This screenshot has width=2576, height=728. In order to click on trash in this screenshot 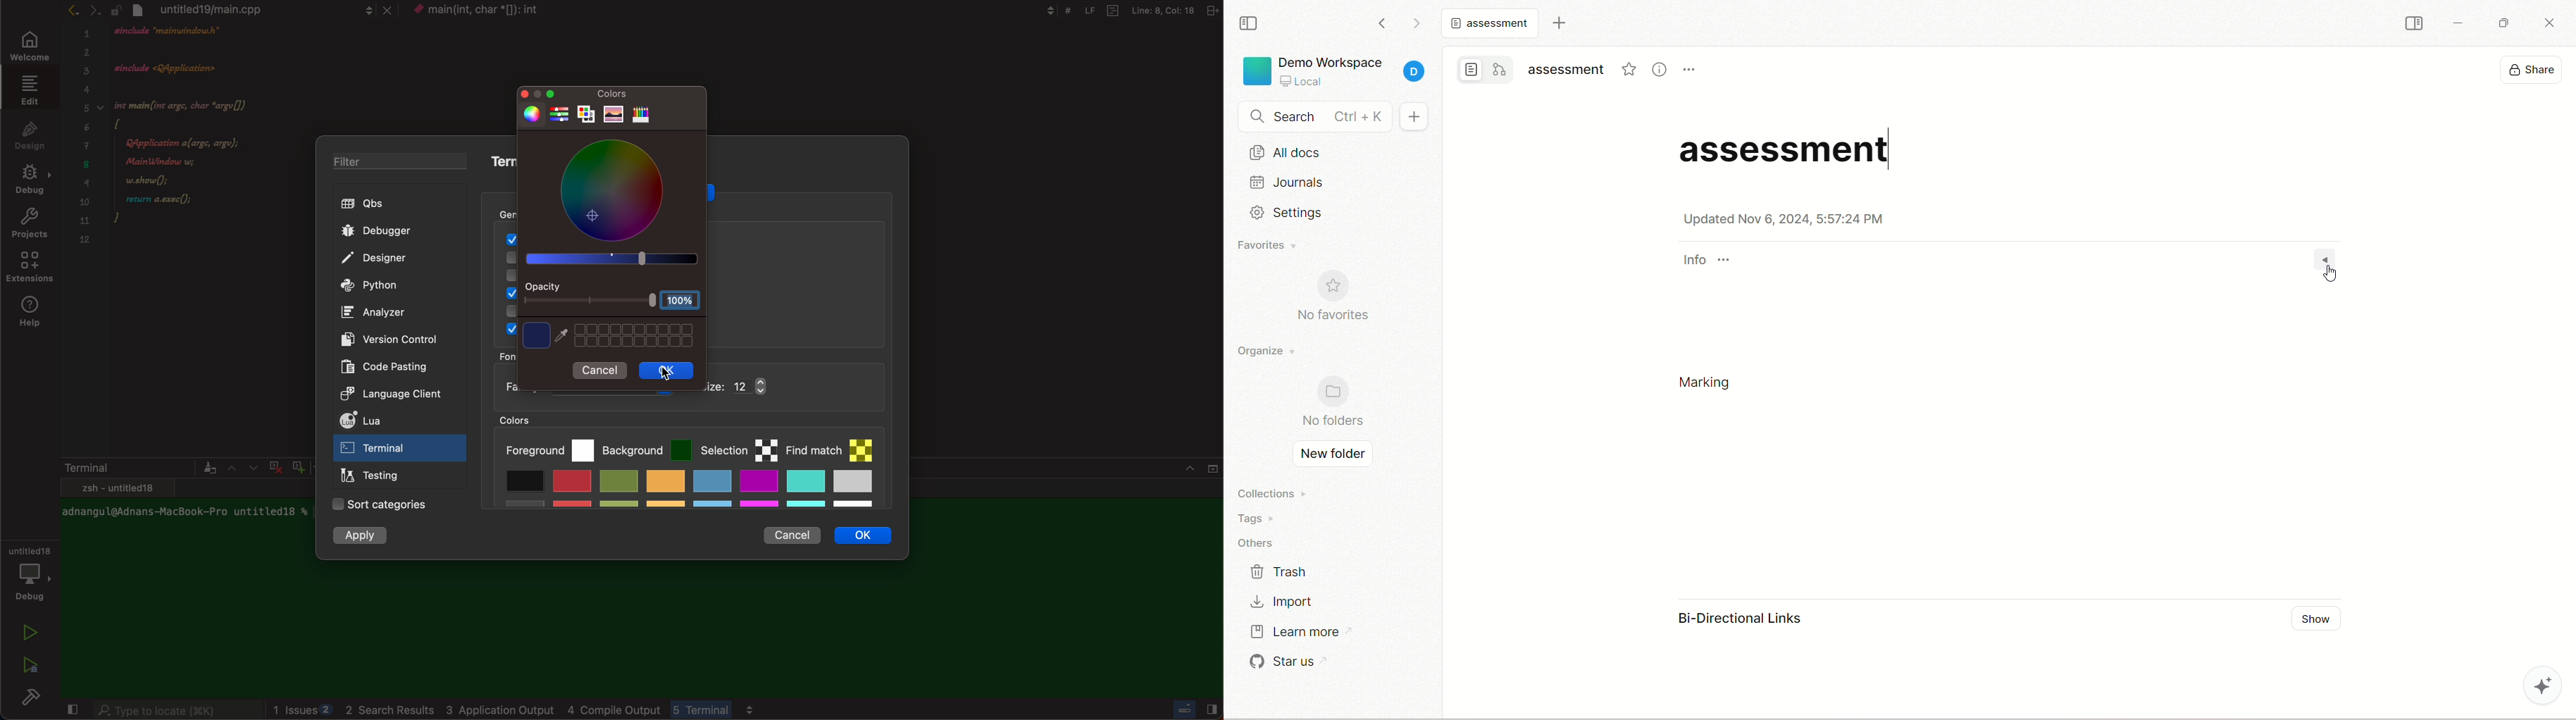, I will do `click(1281, 572)`.